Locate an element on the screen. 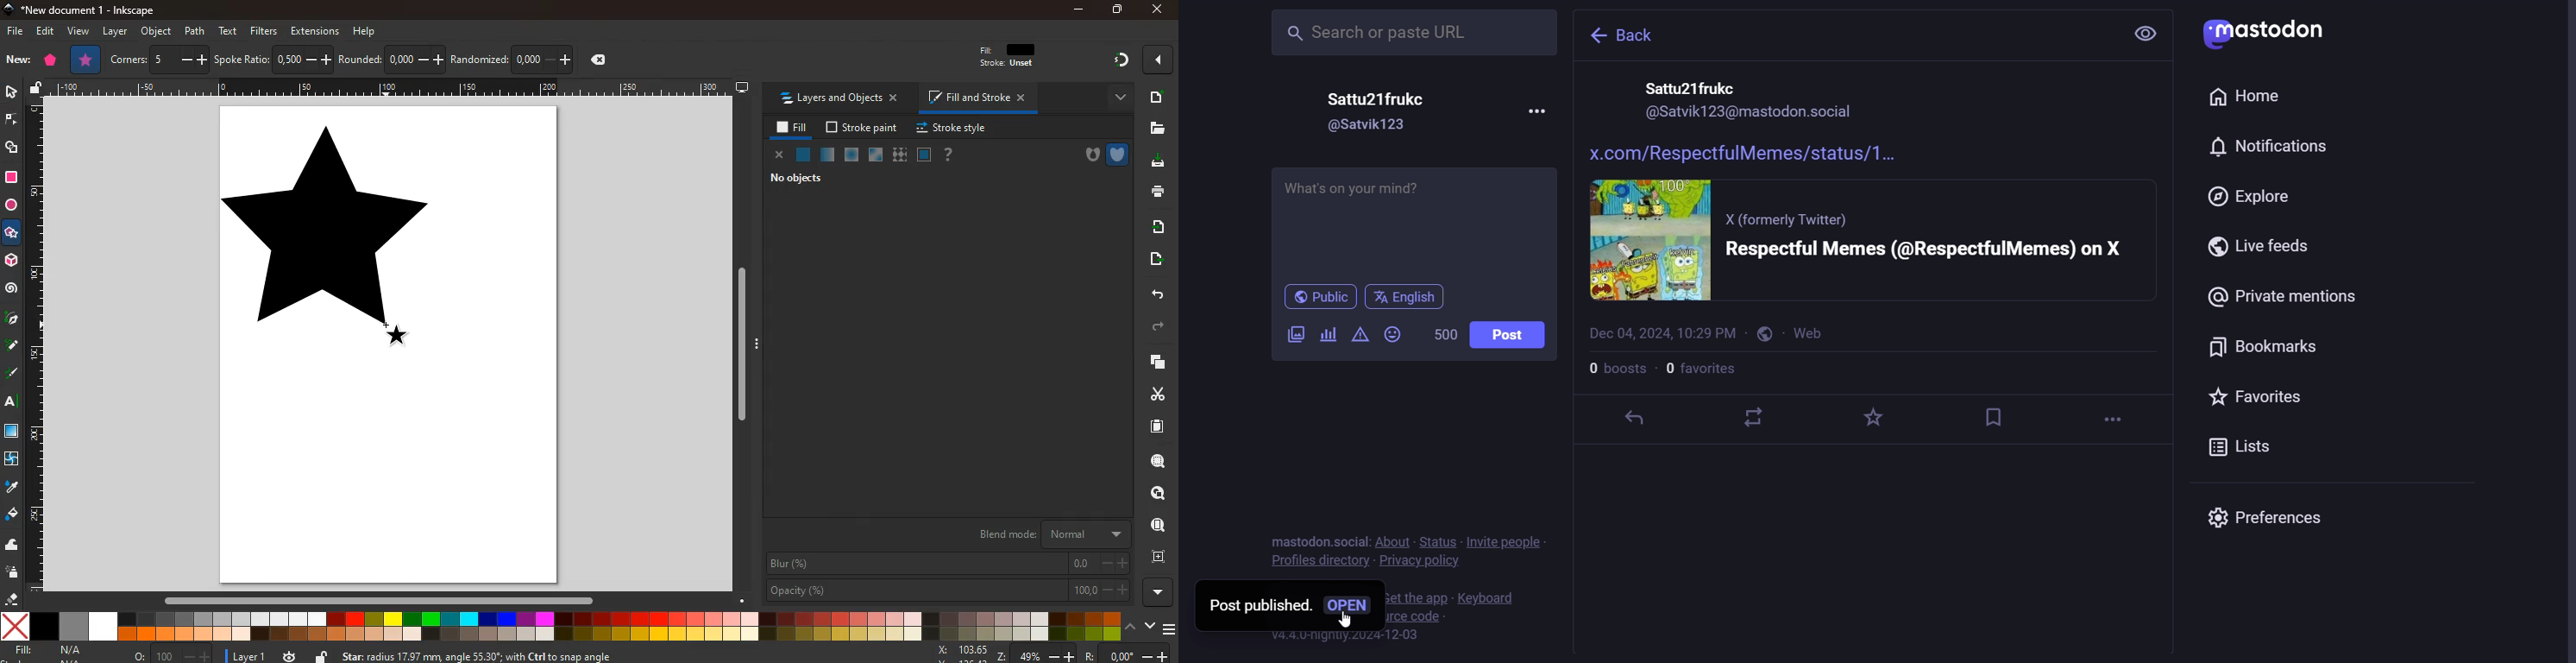  star is located at coordinates (10, 233).